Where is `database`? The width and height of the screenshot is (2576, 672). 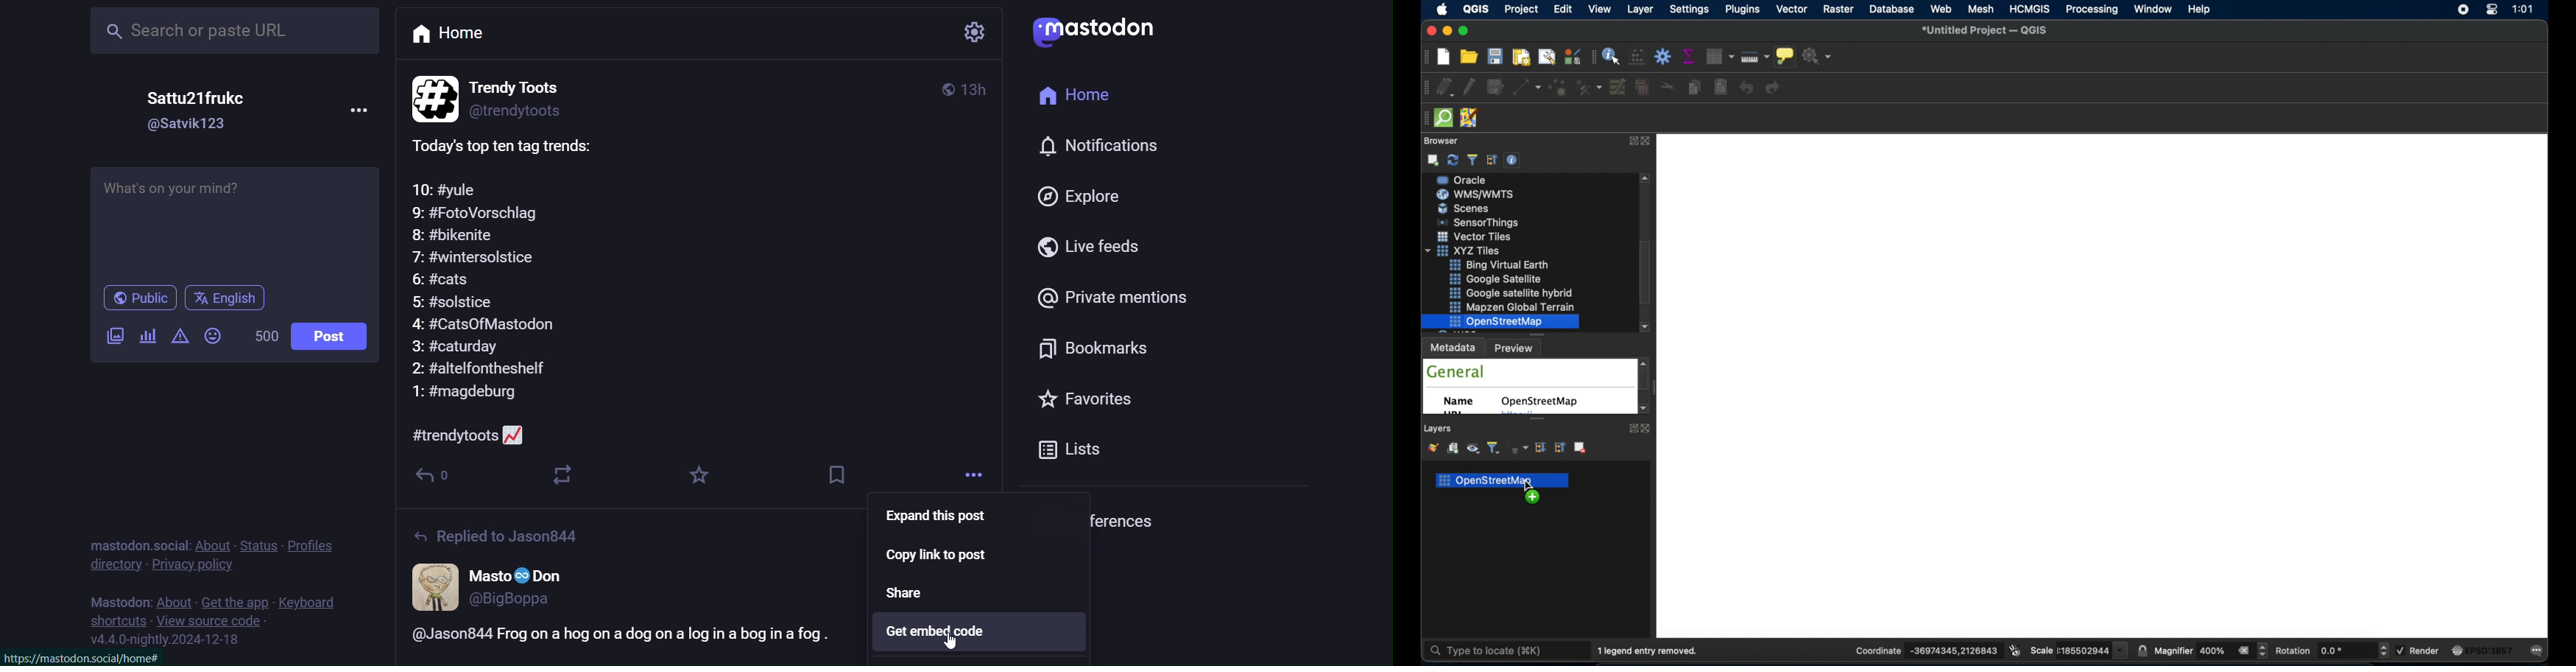
database is located at coordinates (1893, 9).